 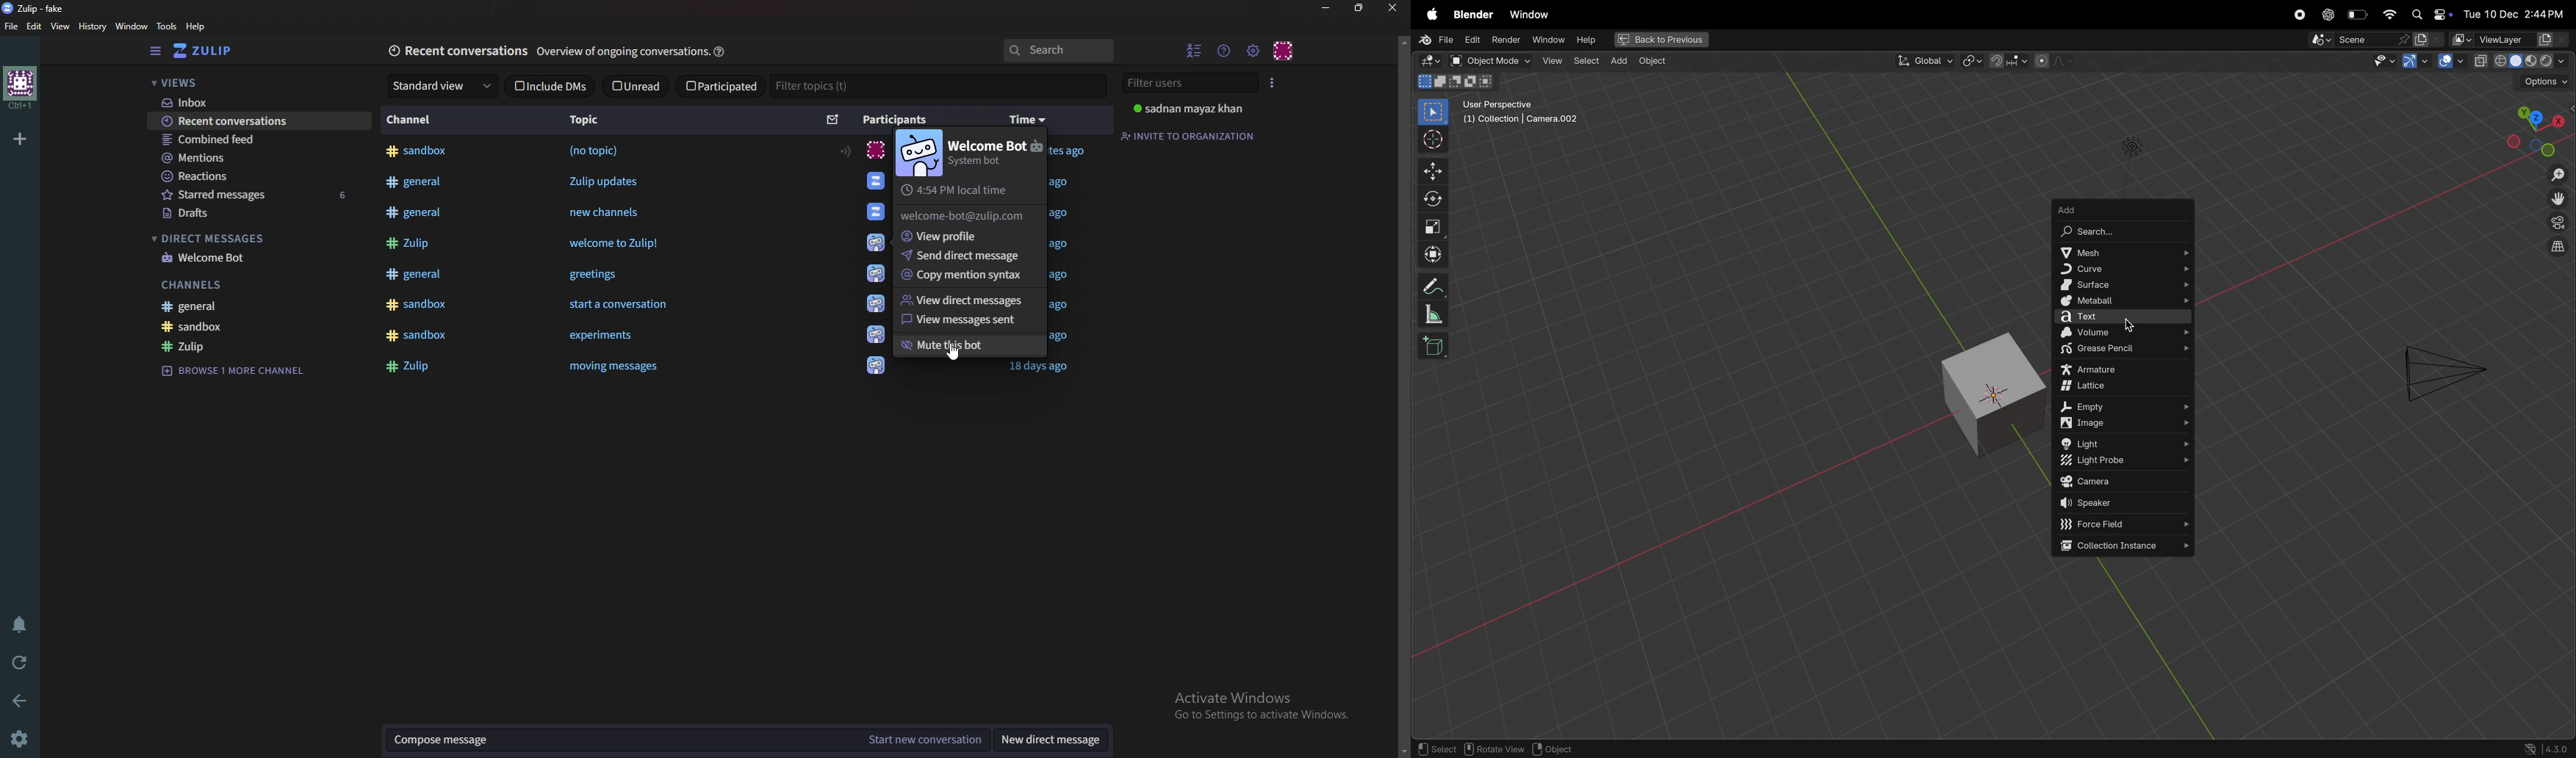 I want to click on pviot point, so click(x=1970, y=62).